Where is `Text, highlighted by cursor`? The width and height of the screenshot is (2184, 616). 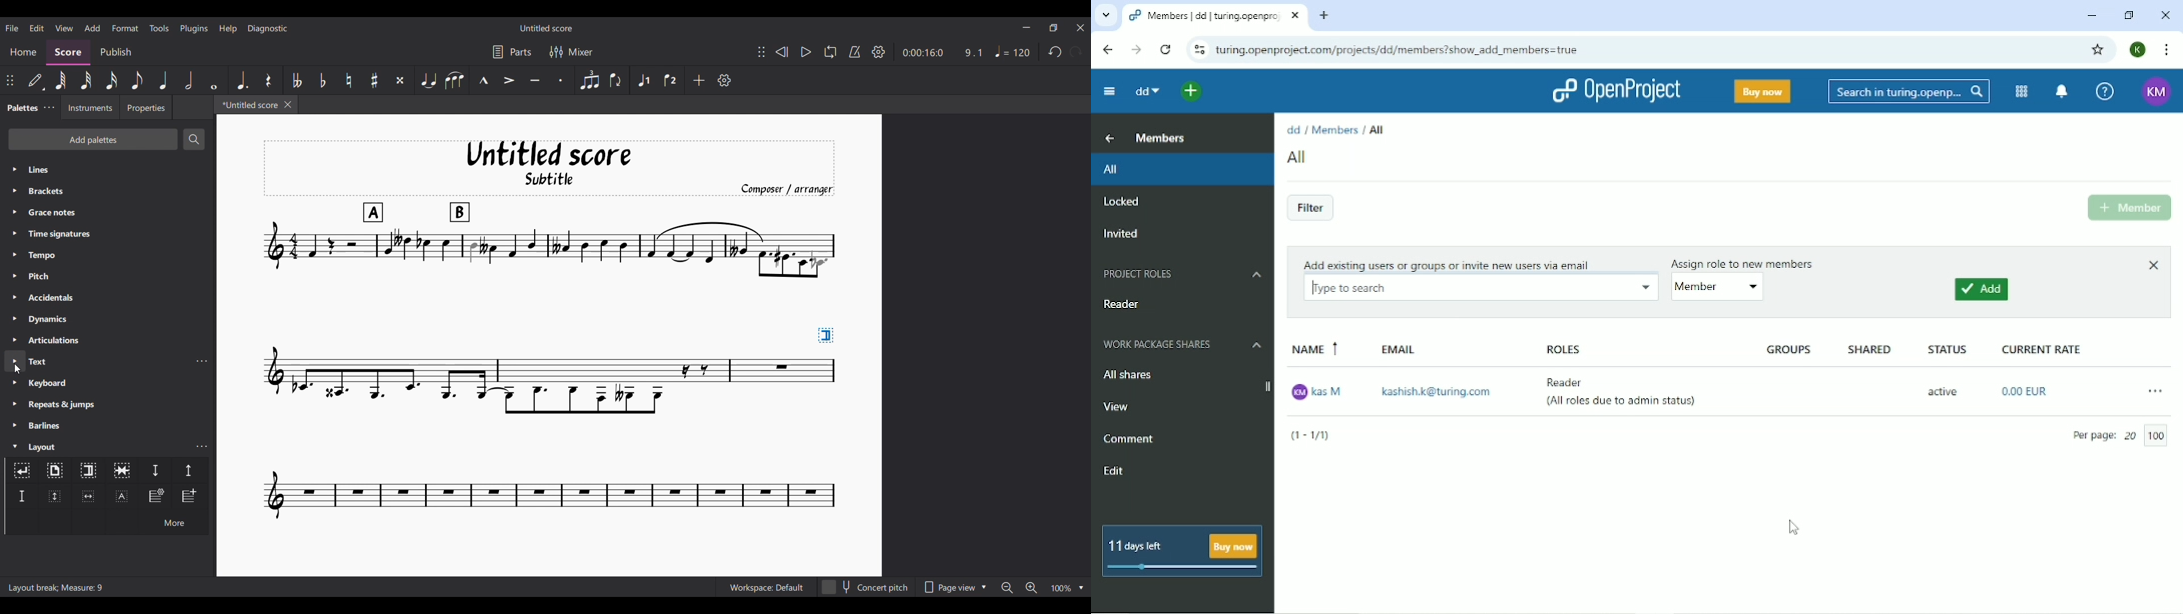 Text, highlighted by cursor is located at coordinates (97, 361).